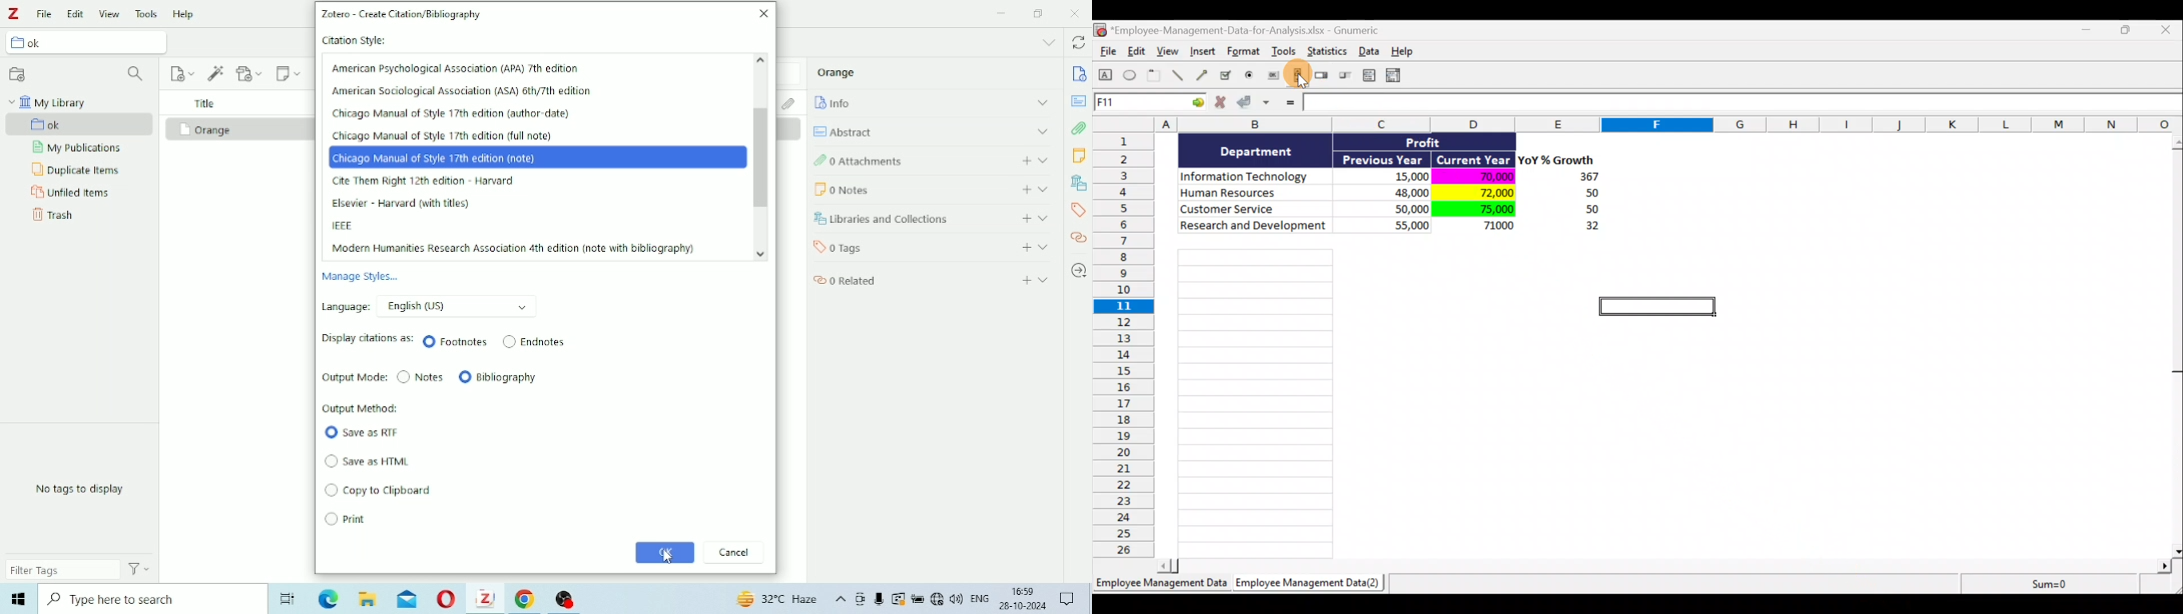  Describe the element at coordinates (63, 569) in the screenshot. I see `Filter Tags` at that location.